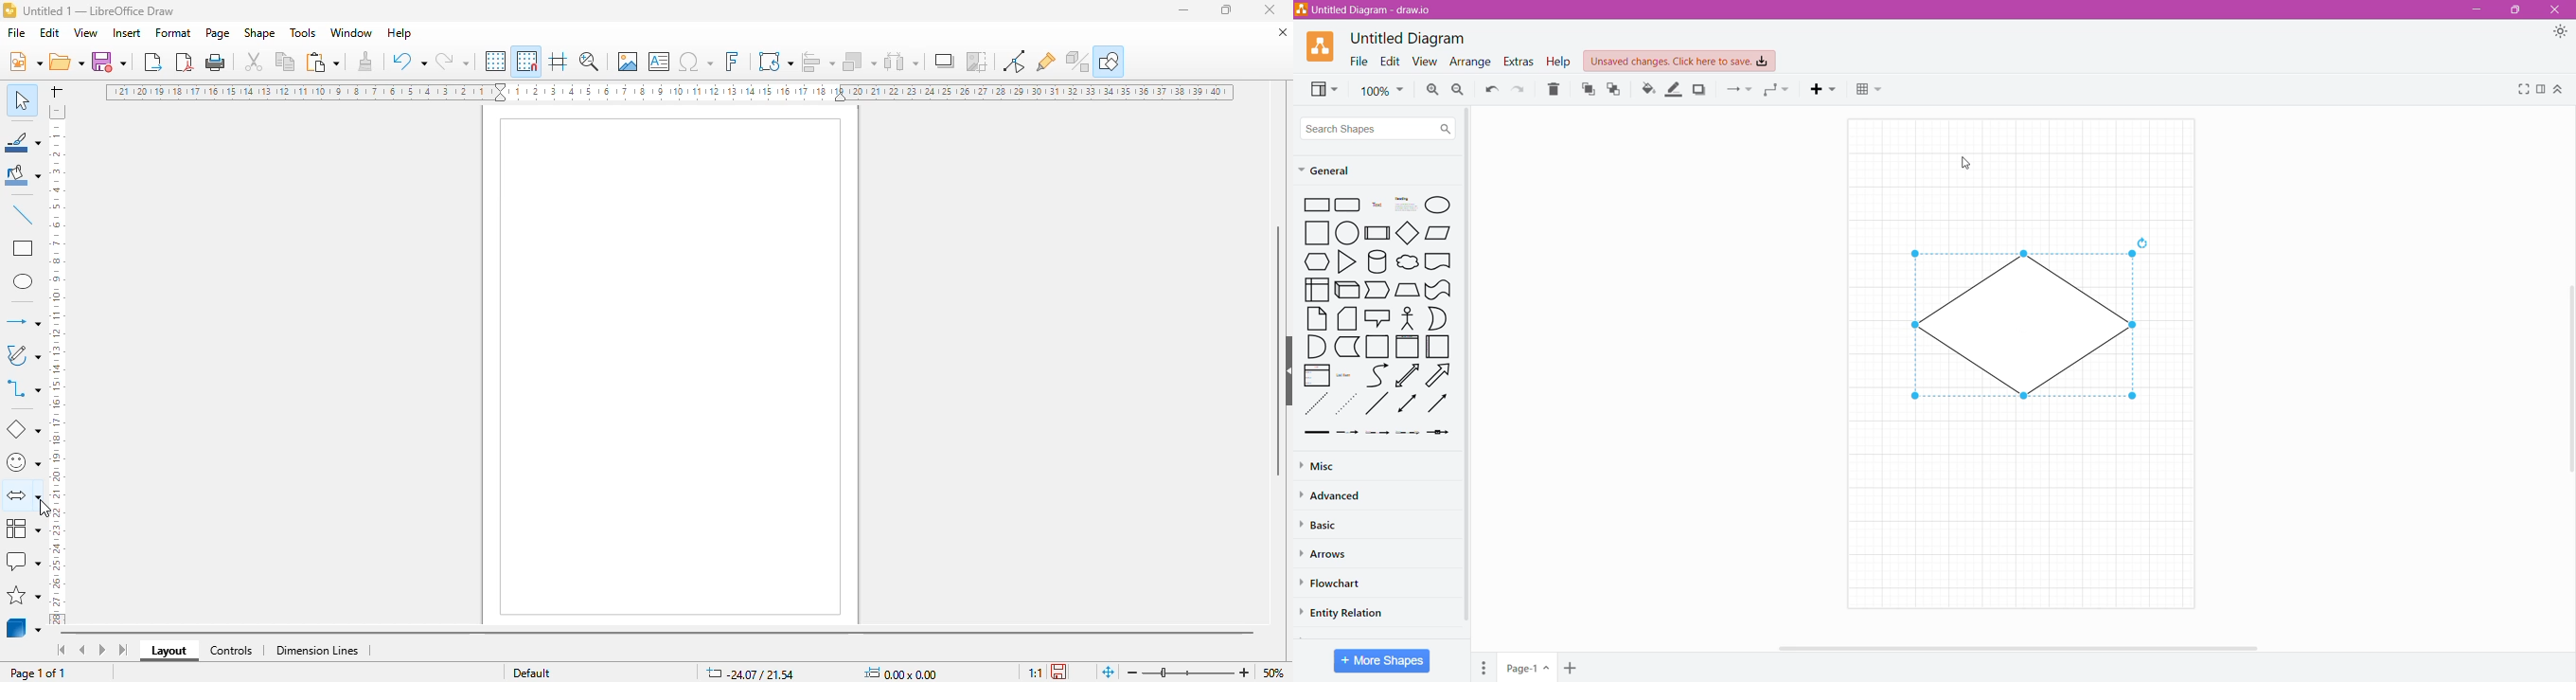  Describe the element at coordinates (904, 673) in the screenshot. I see `width and height of the object` at that location.